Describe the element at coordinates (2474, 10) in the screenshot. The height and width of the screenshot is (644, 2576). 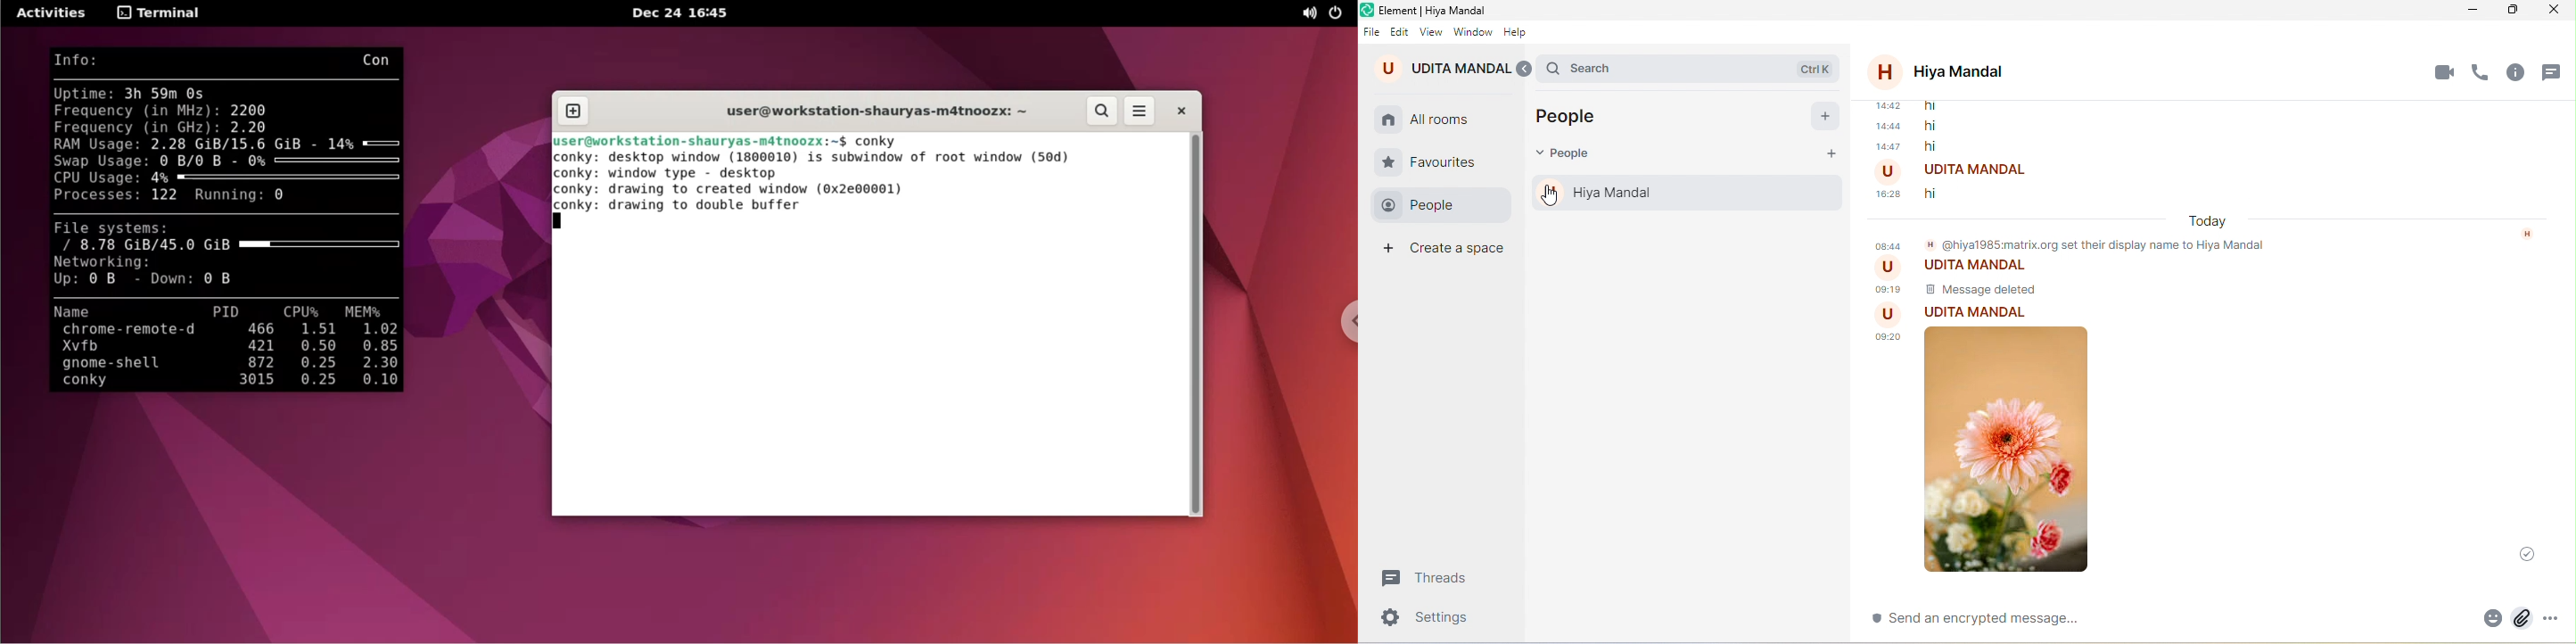
I see `minimize` at that location.